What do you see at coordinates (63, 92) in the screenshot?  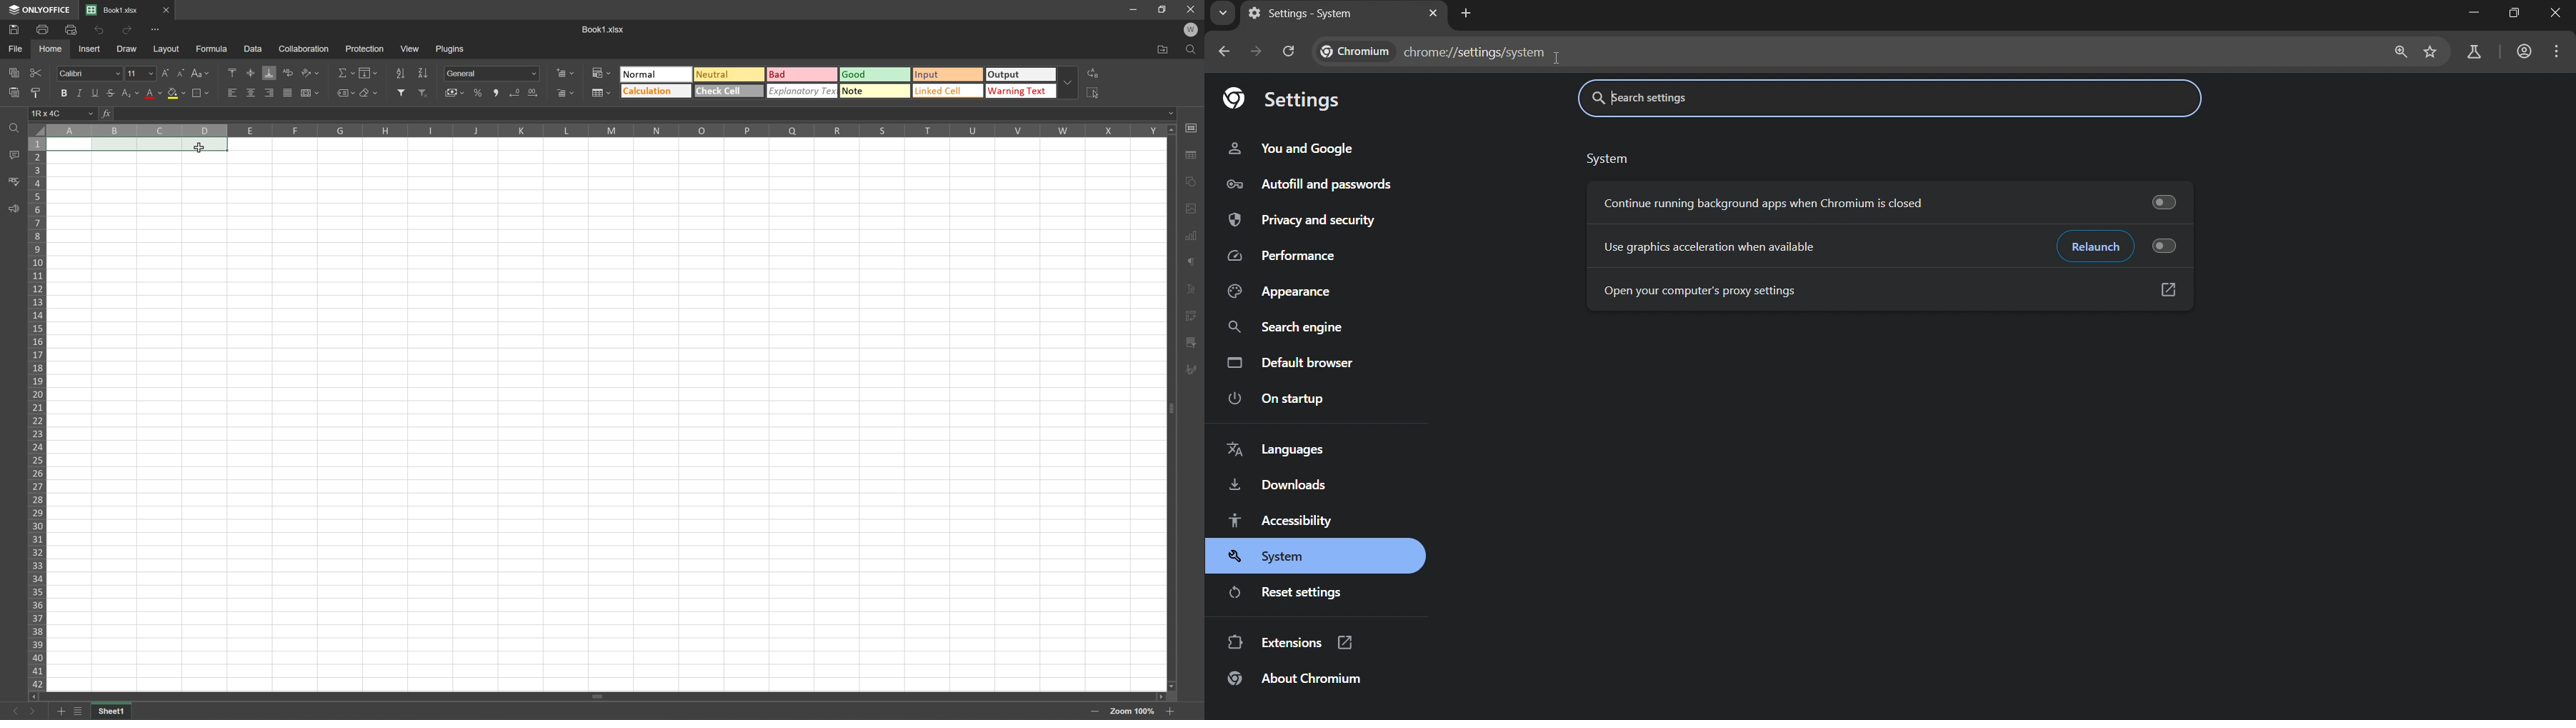 I see `Bold` at bounding box center [63, 92].